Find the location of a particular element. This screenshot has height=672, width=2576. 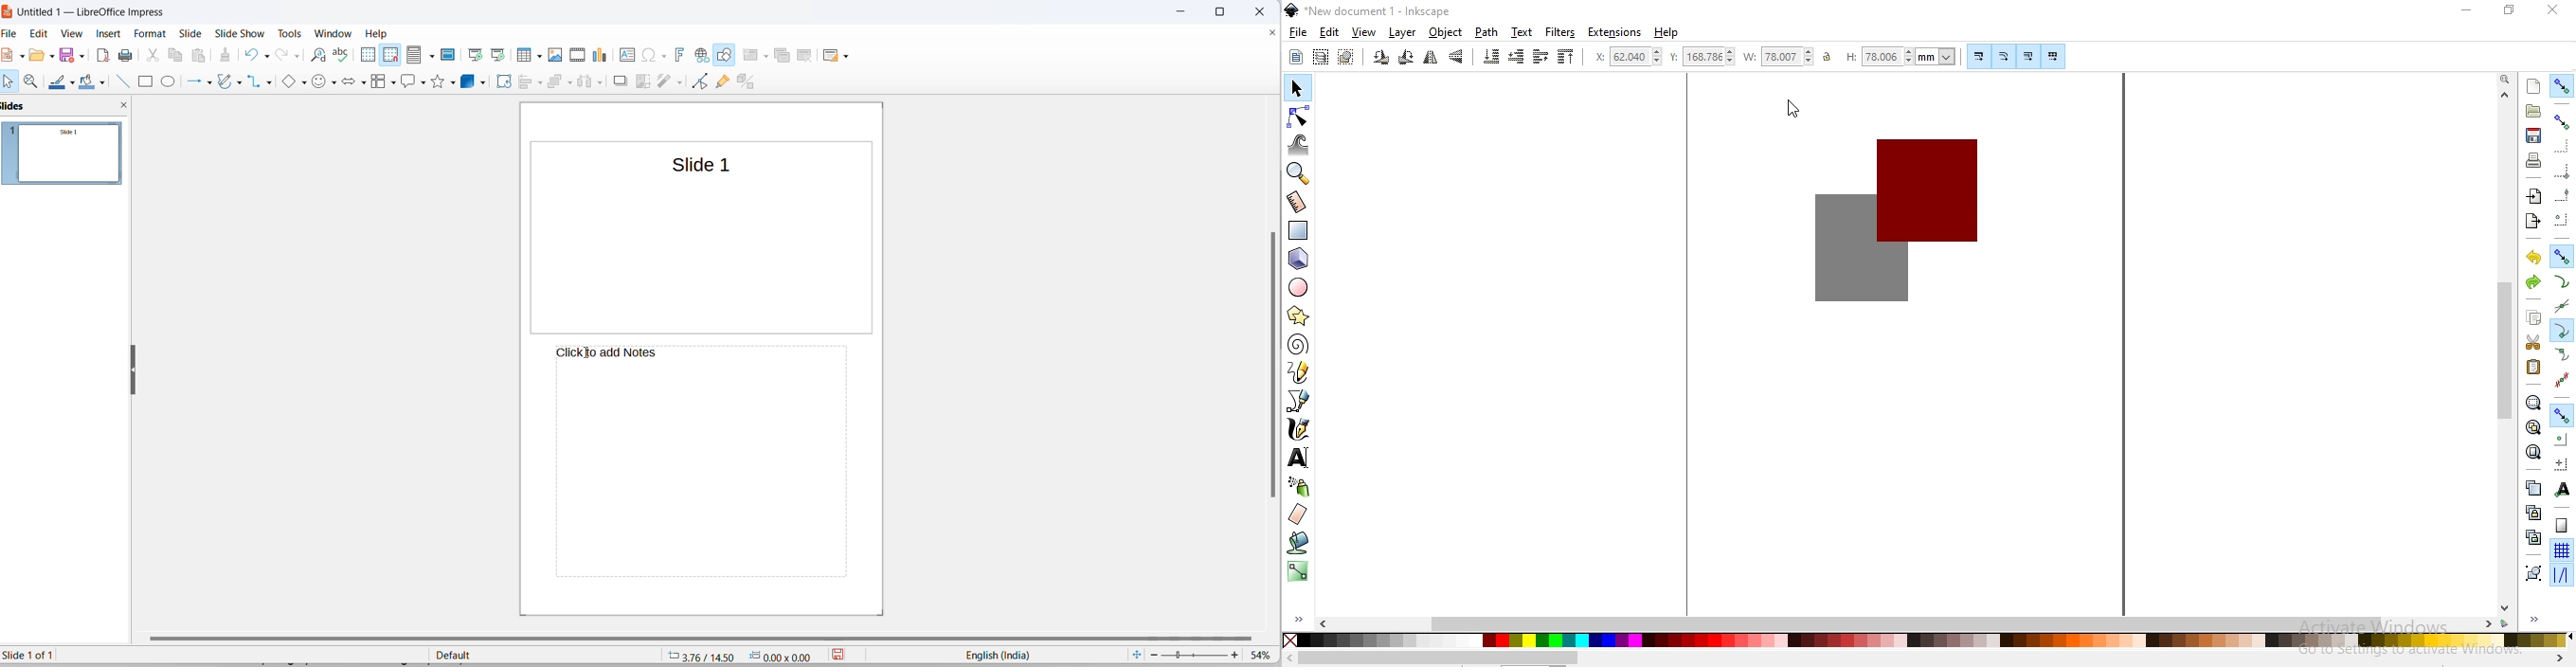

insert chart is located at coordinates (603, 56).